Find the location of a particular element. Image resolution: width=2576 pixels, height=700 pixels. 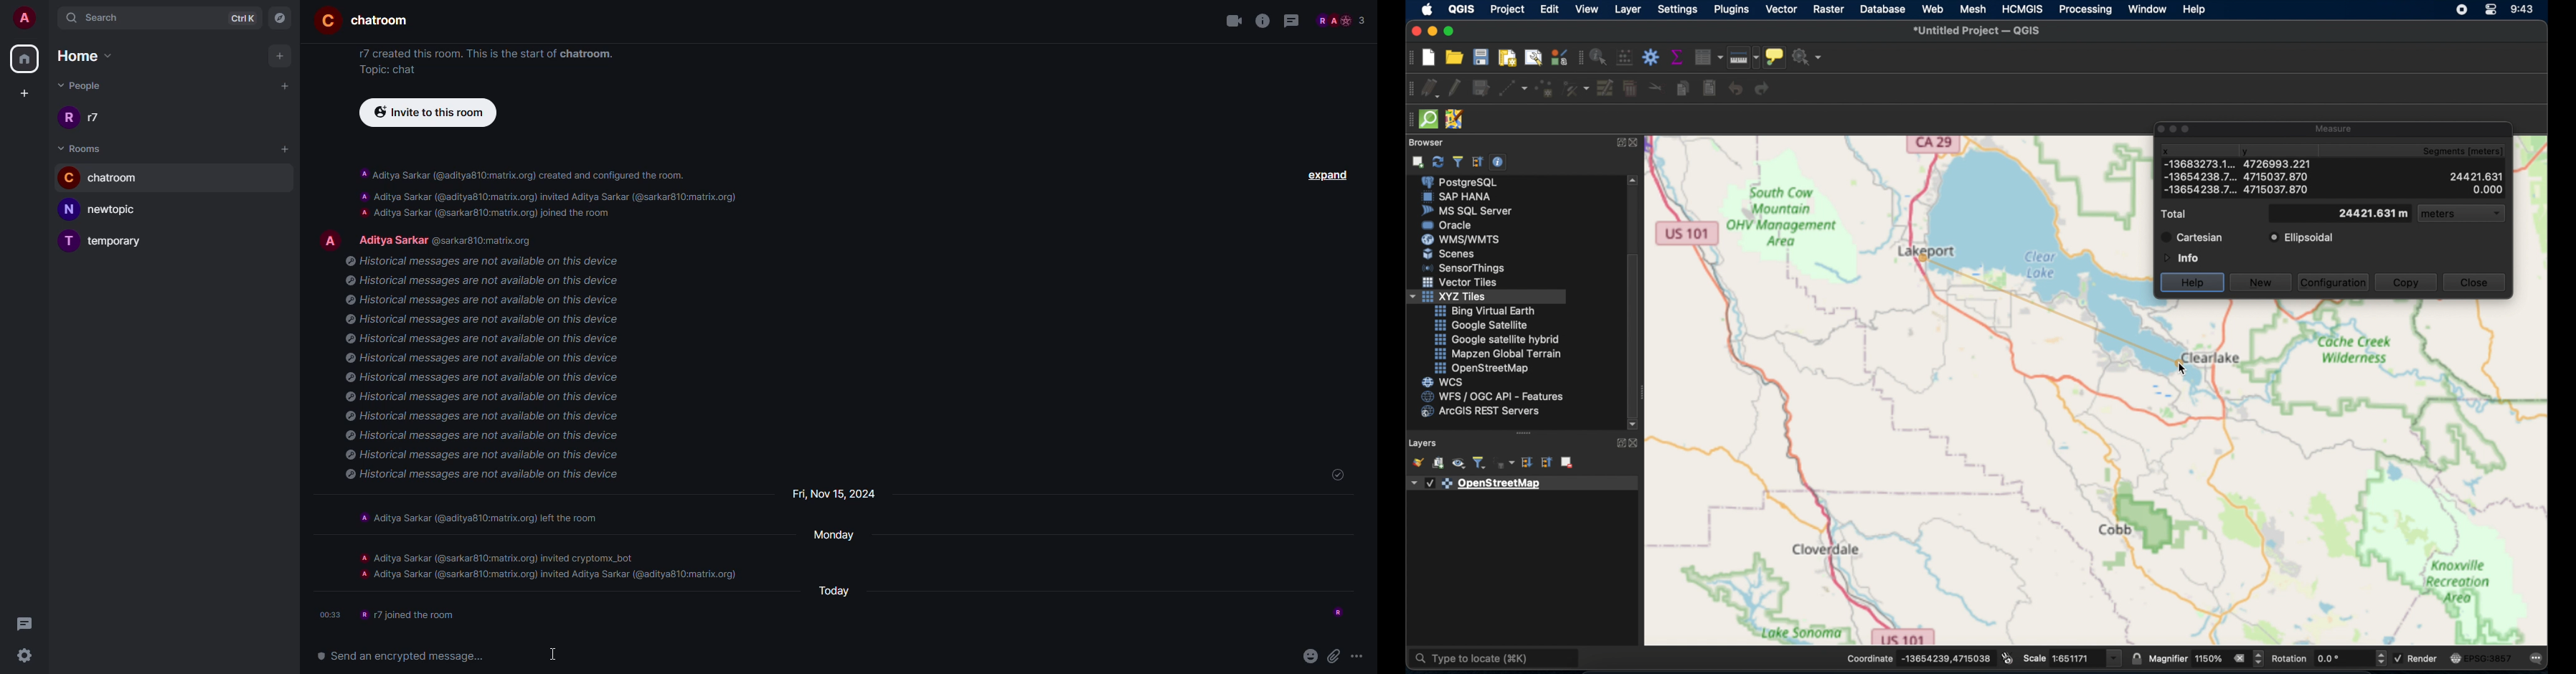

add is located at coordinates (287, 148).